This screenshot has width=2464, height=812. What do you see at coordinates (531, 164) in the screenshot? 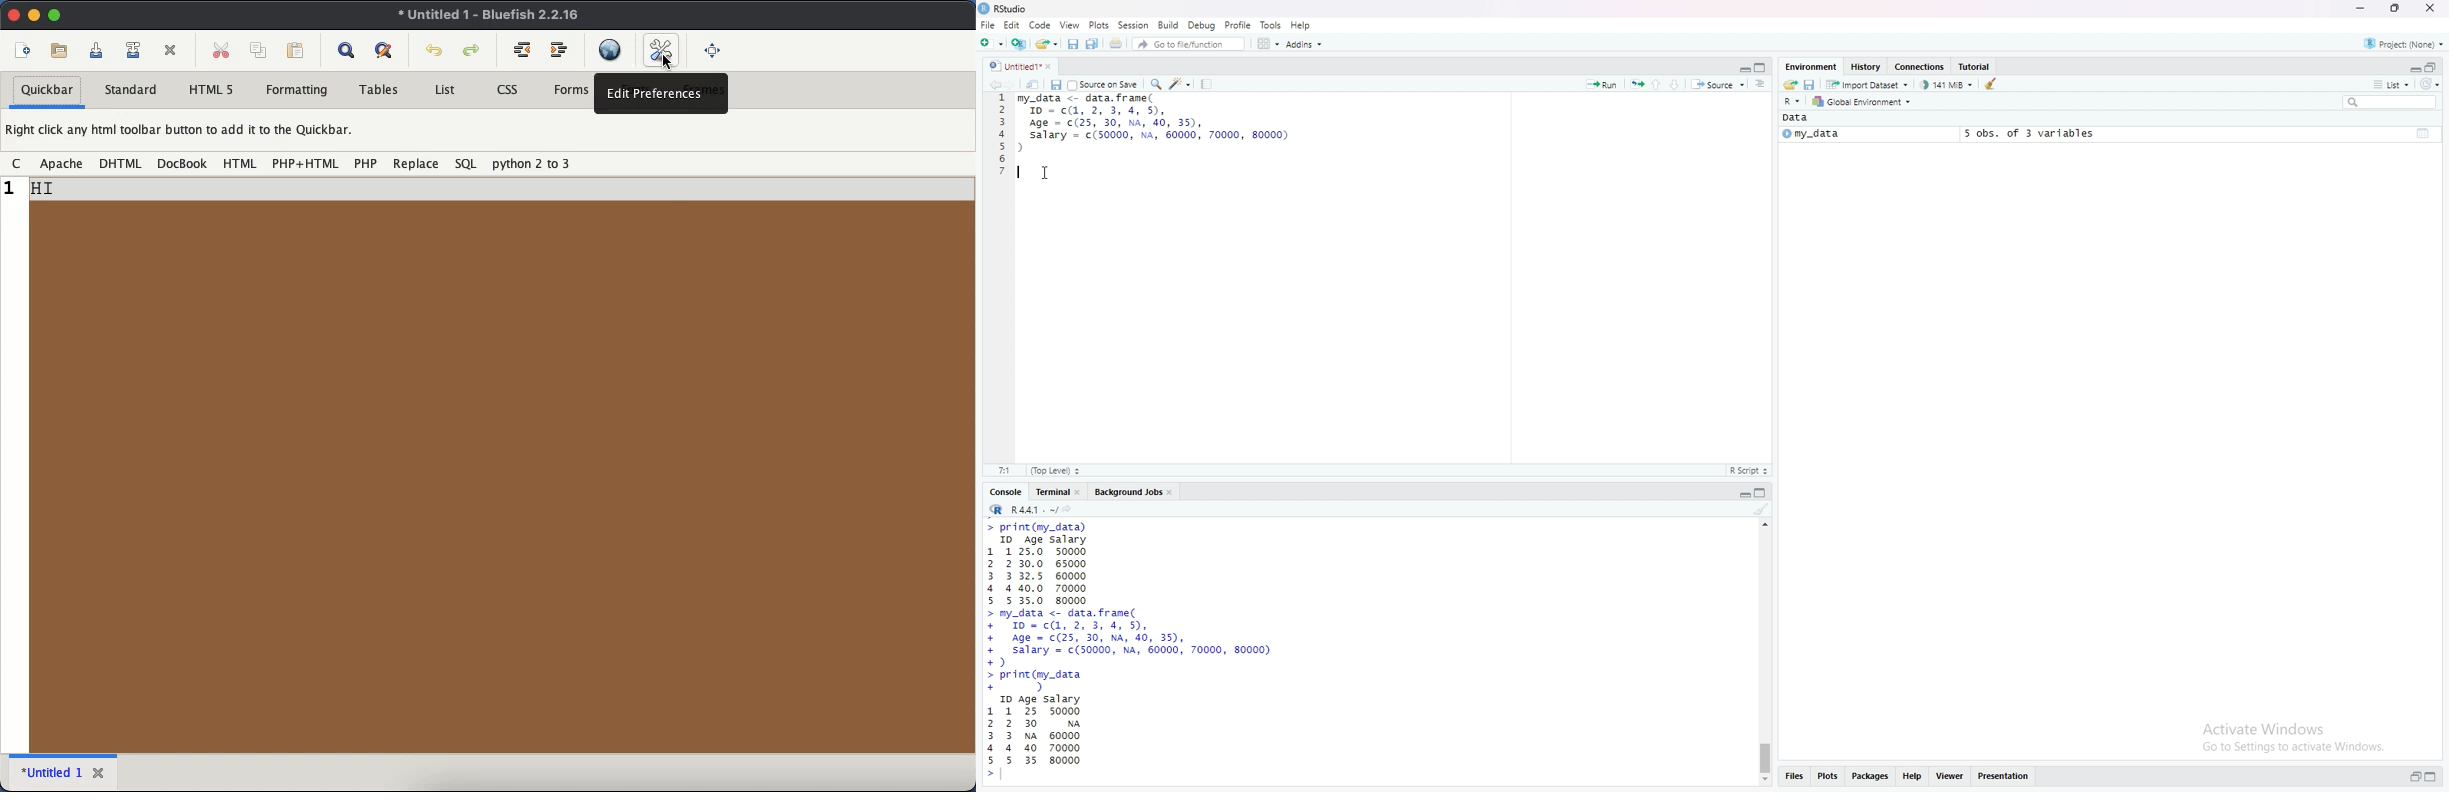
I see `python 2 to 3` at bounding box center [531, 164].